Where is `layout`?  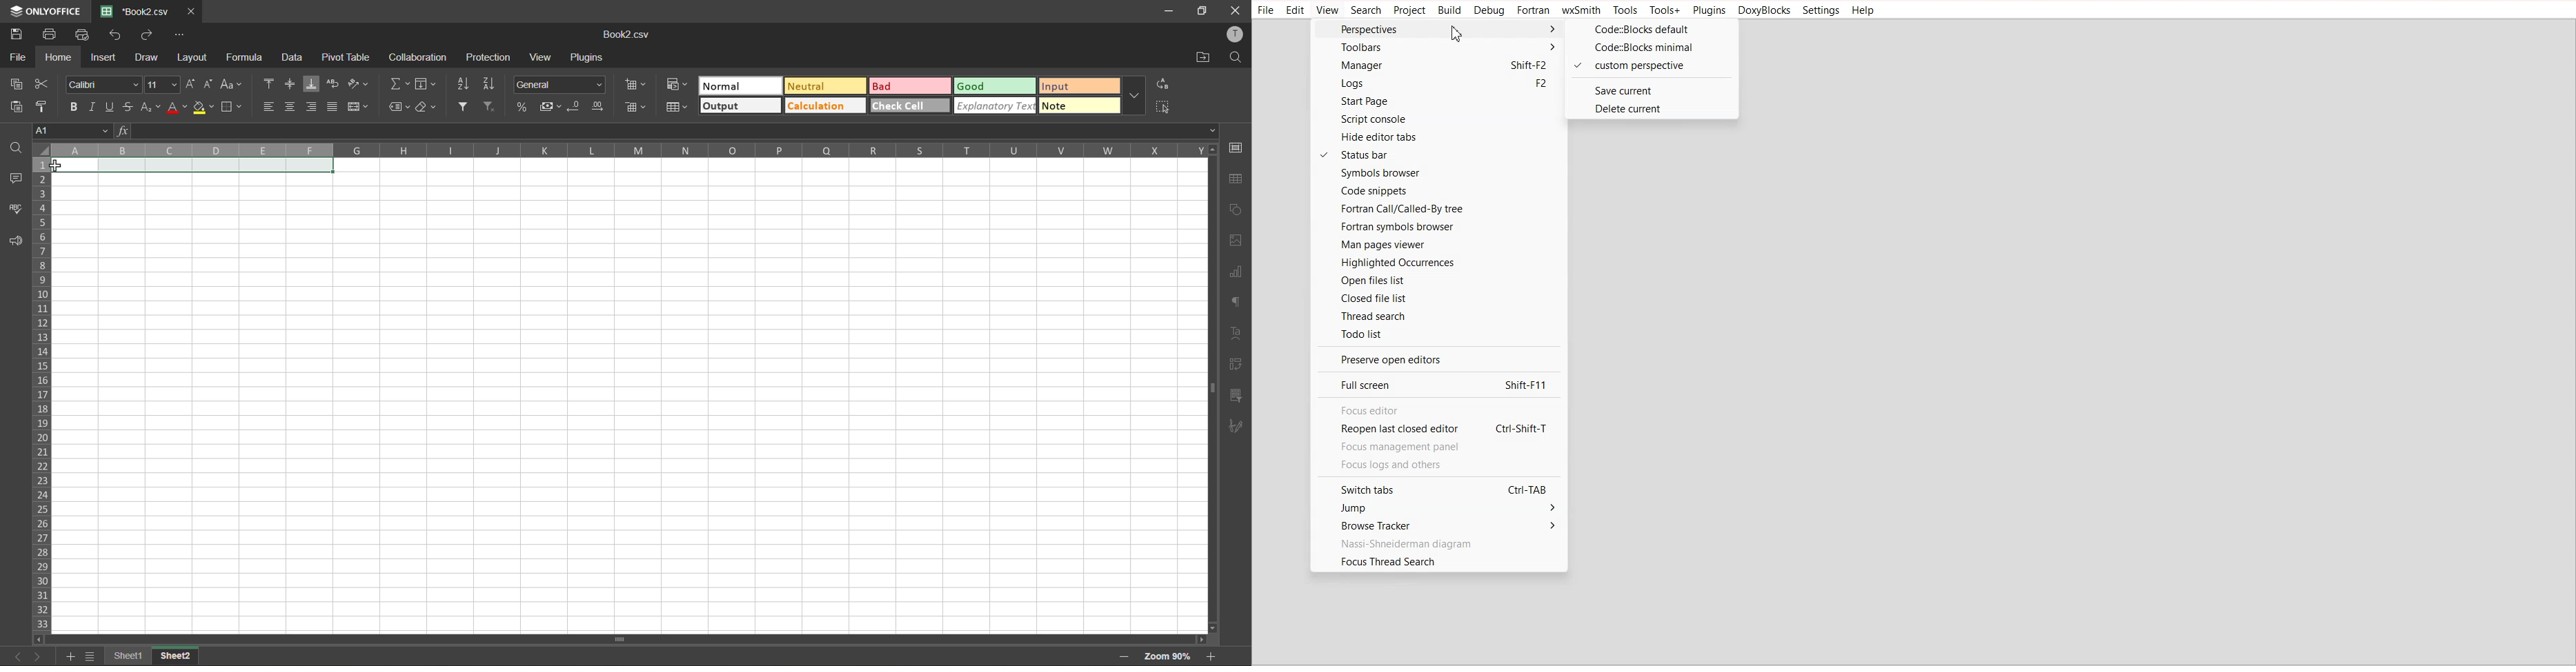 layout is located at coordinates (196, 57).